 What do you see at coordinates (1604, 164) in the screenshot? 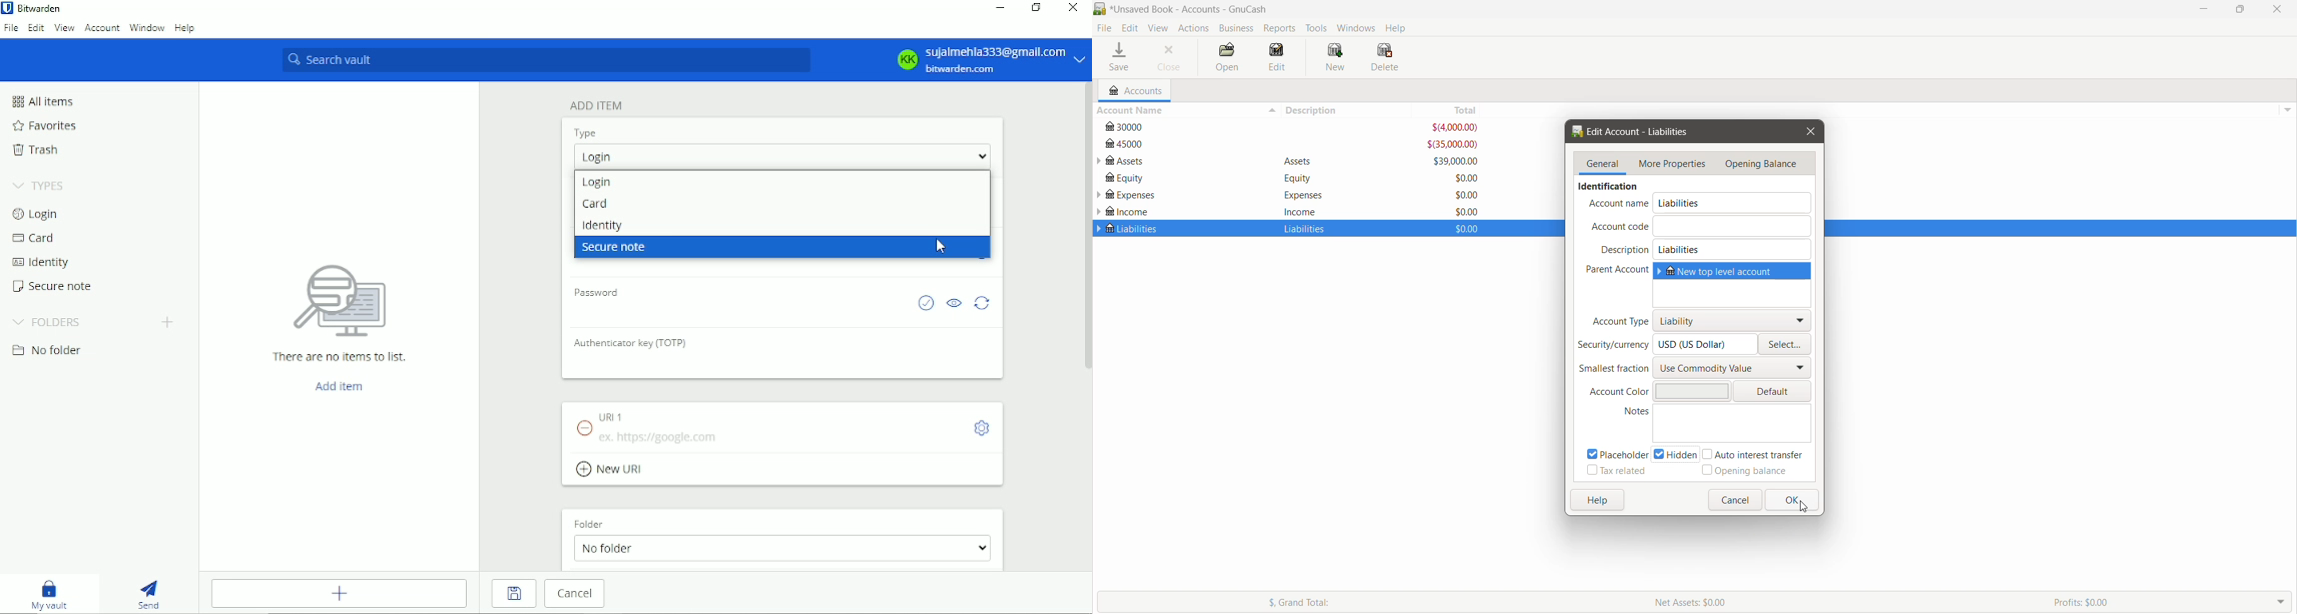
I see `General` at bounding box center [1604, 164].